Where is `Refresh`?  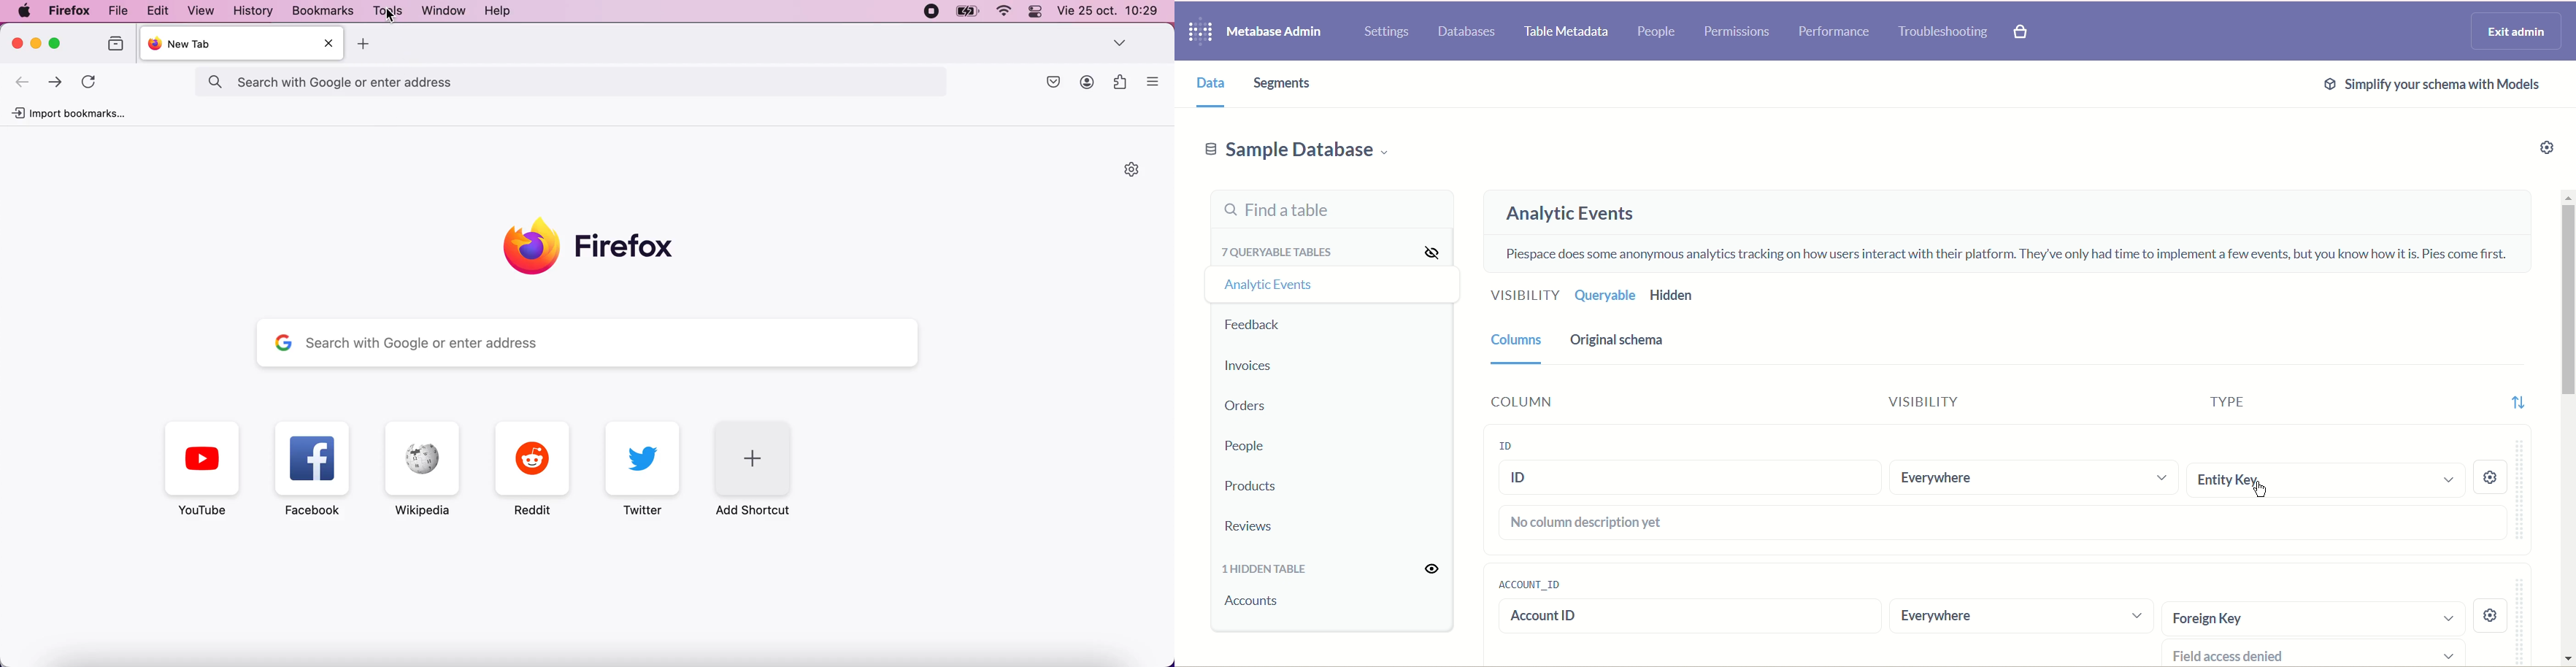 Refresh is located at coordinates (88, 83).